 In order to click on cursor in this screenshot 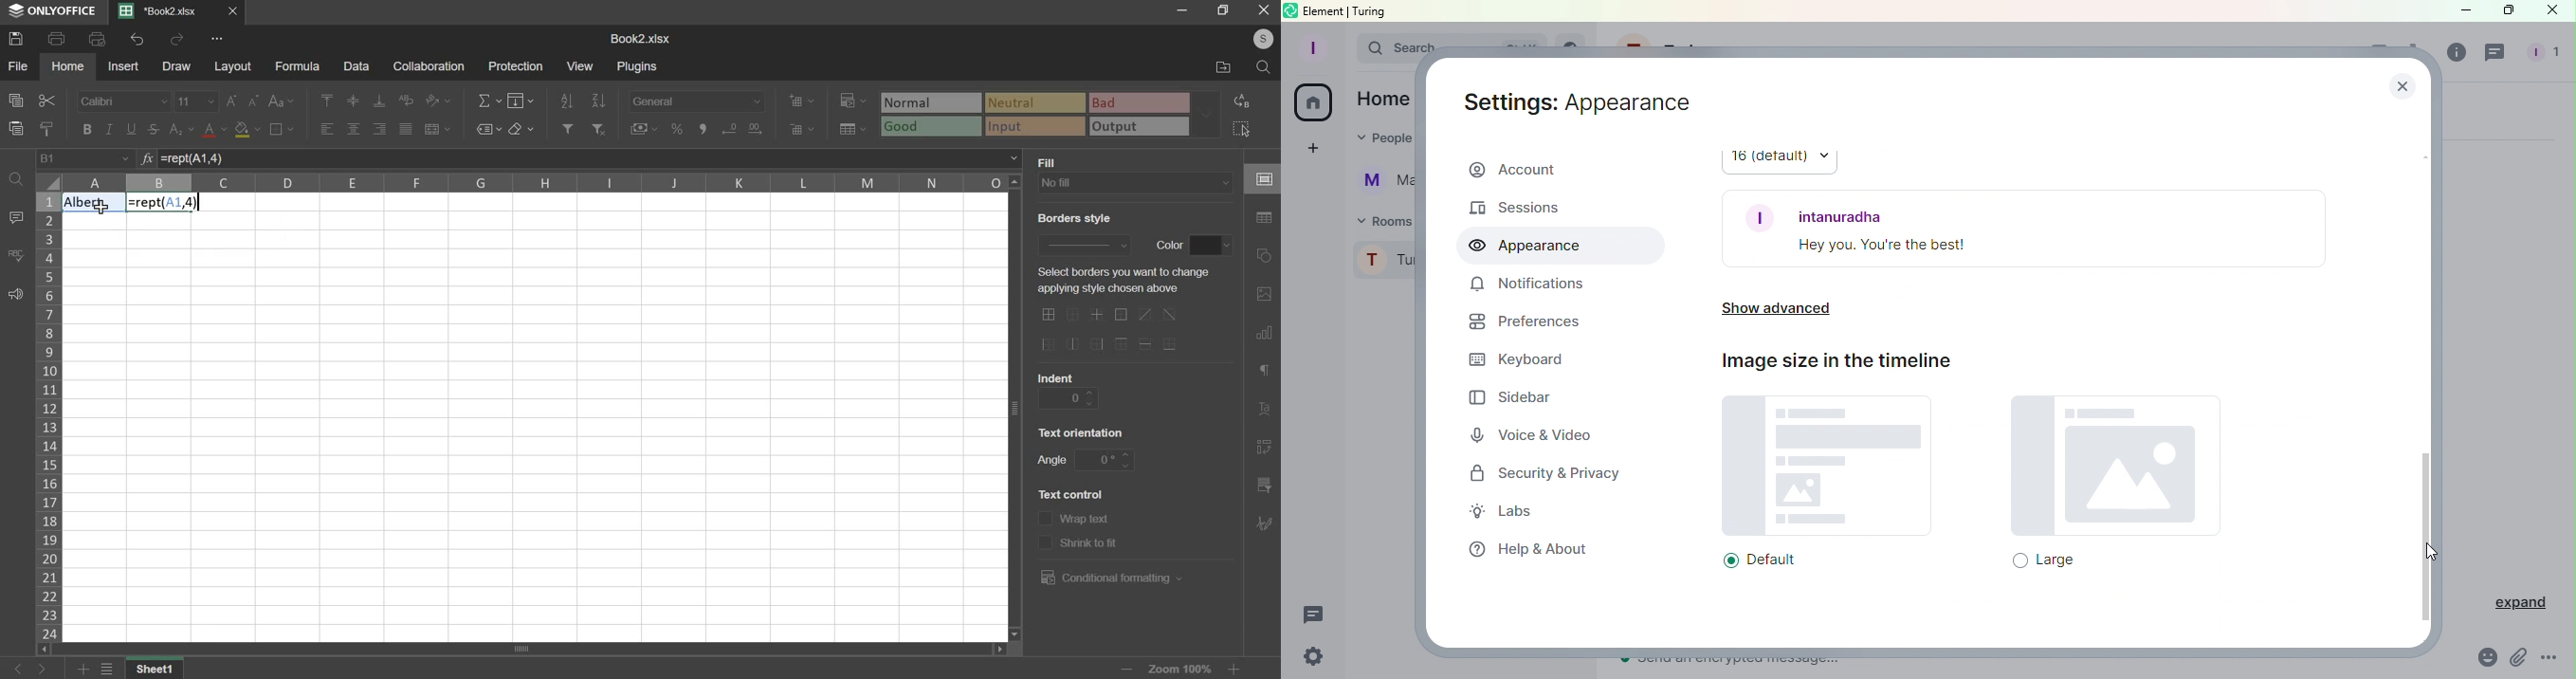, I will do `click(101, 207)`.